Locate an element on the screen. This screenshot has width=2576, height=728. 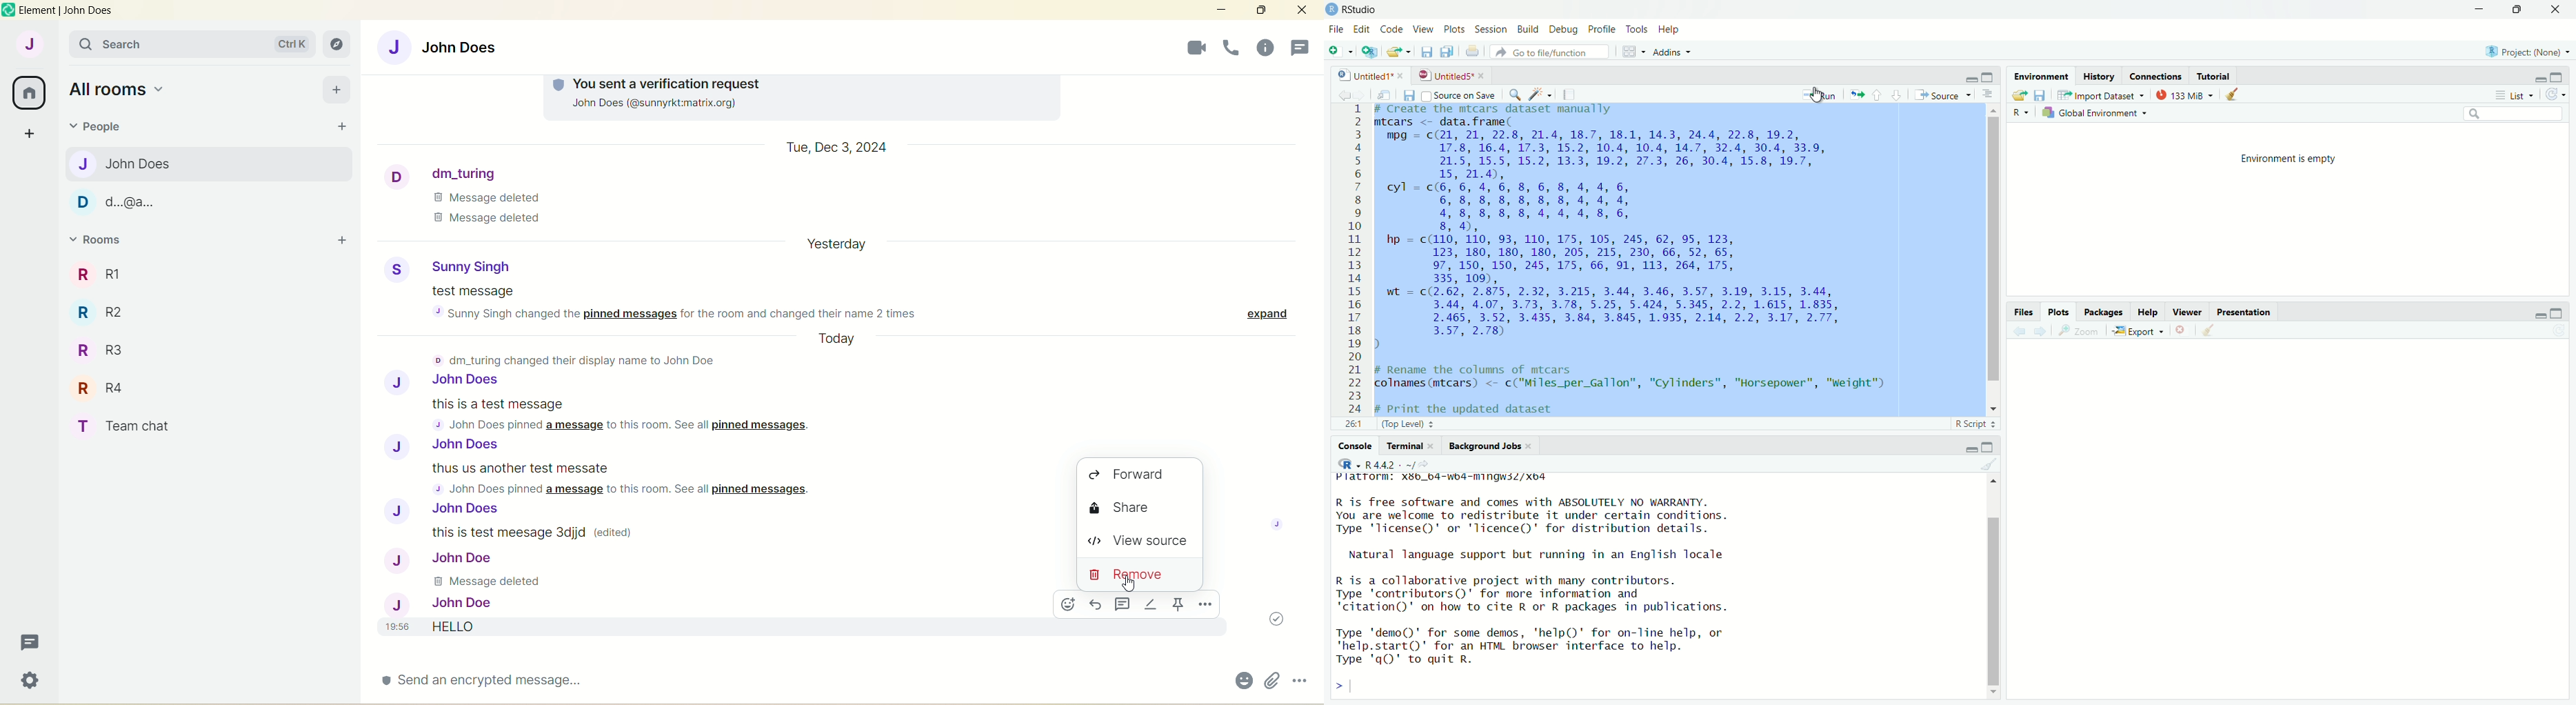
save is located at coordinates (1425, 52).